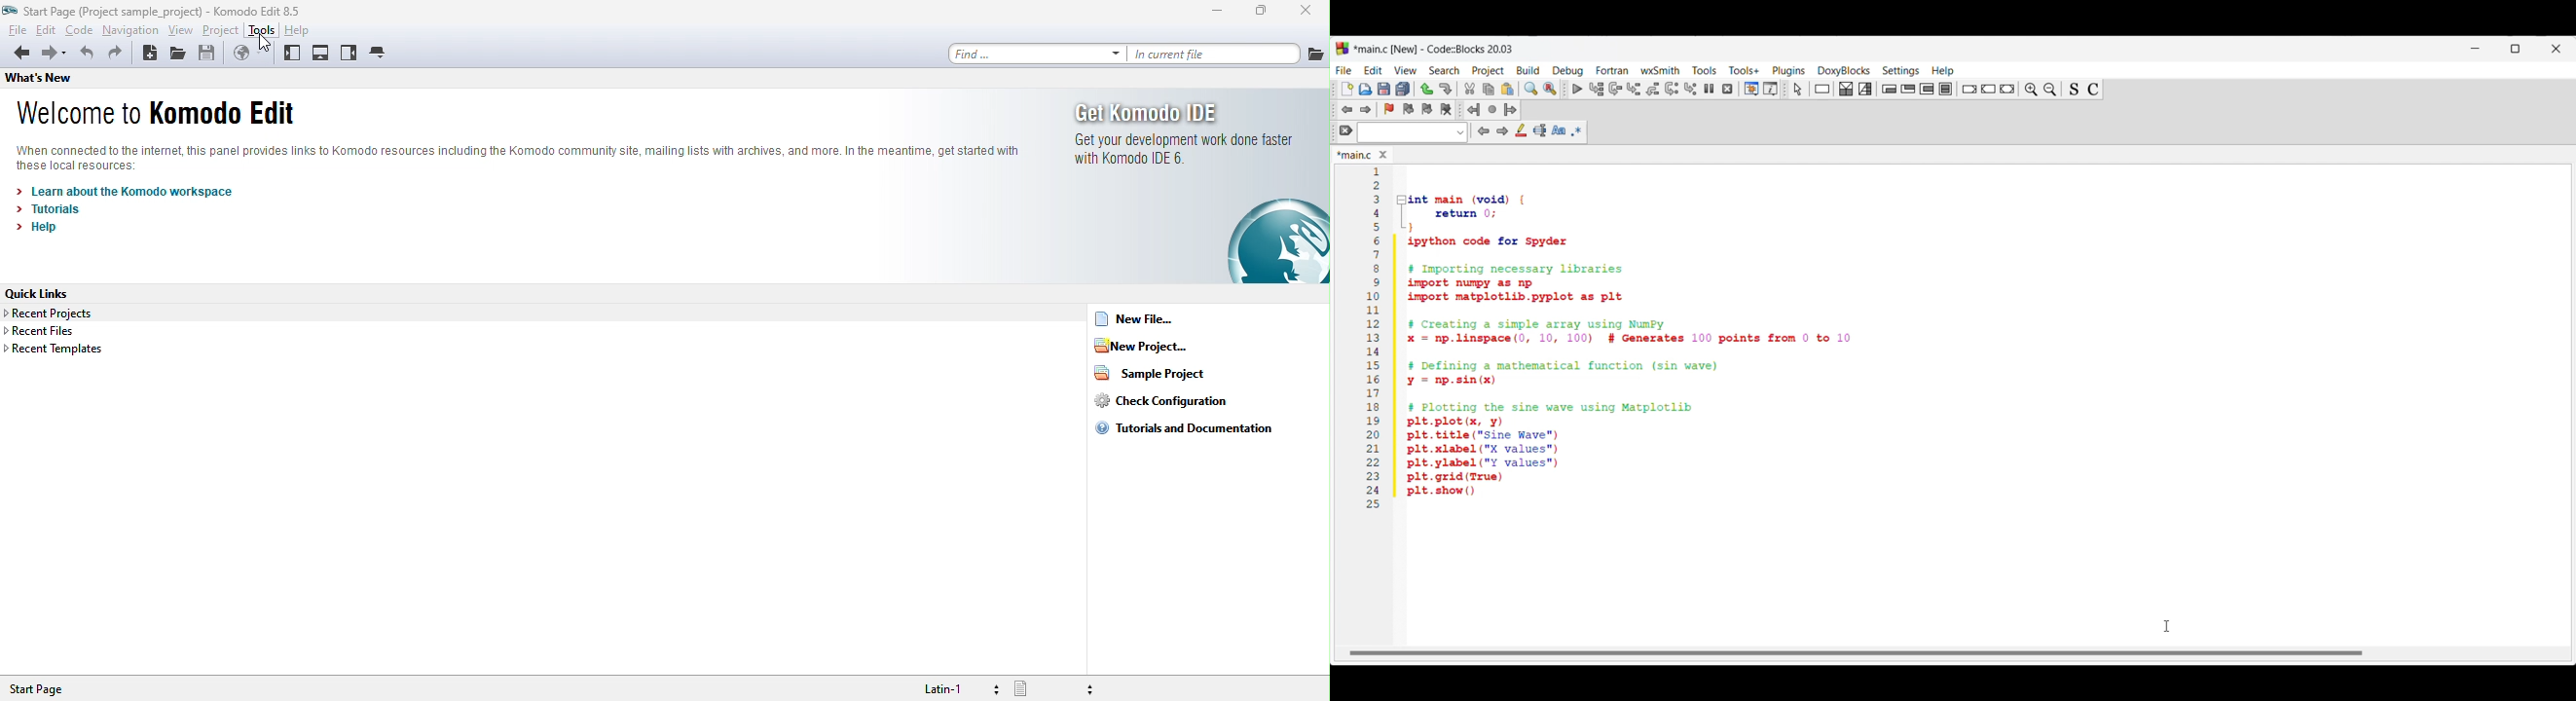  What do you see at coordinates (1502, 130) in the screenshot?
I see `Next` at bounding box center [1502, 130].